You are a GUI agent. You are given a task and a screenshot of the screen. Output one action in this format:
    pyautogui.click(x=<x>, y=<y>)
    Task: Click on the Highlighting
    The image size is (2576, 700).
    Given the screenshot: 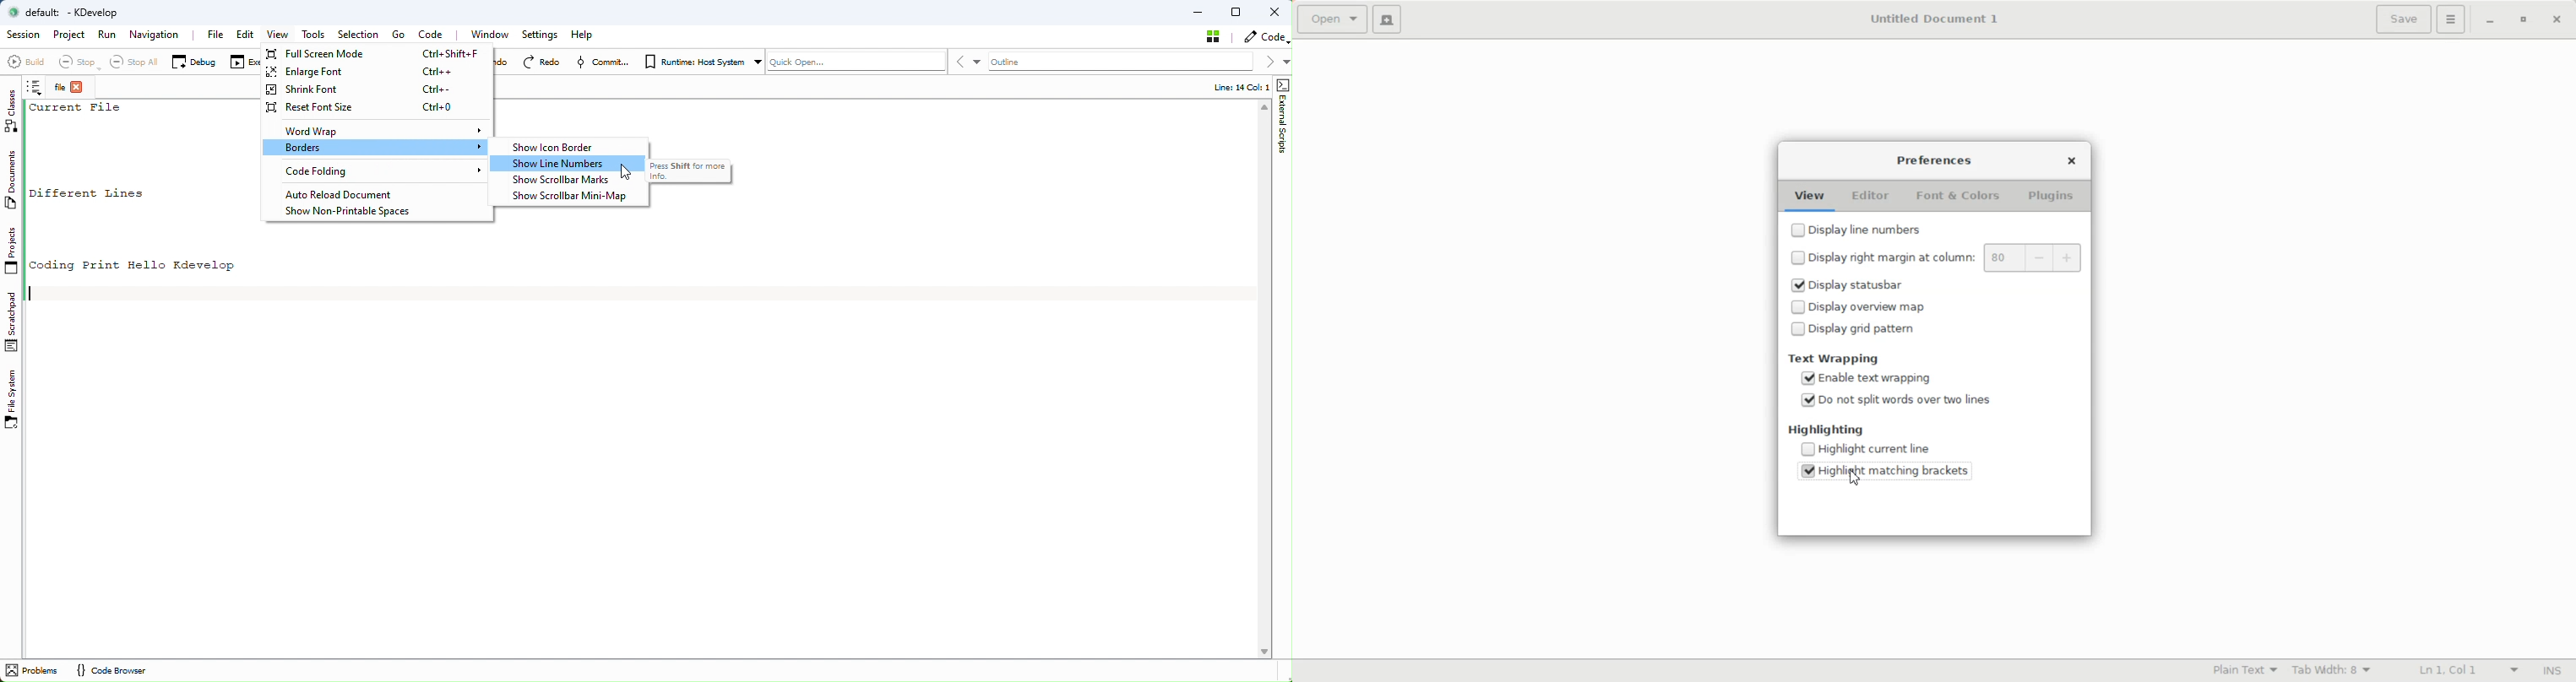 What is the action you would take?
    pyautogui.click(x=1827, y=429)
    